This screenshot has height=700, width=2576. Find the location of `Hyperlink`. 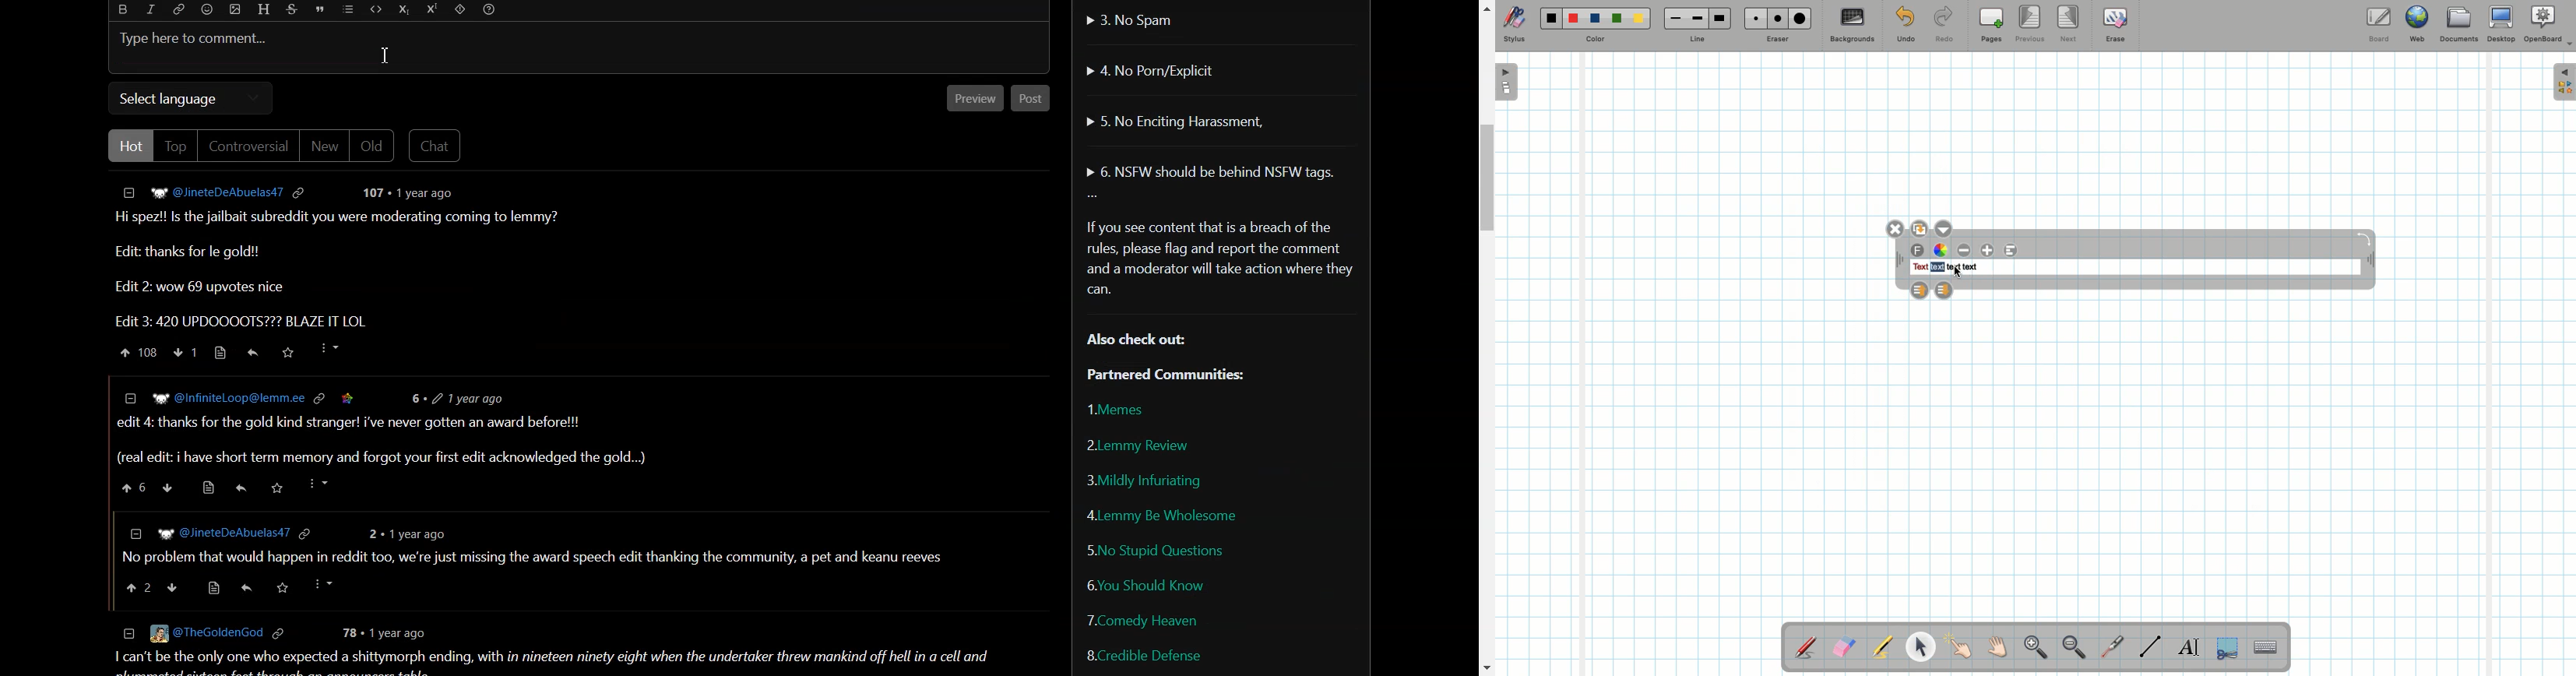

Hyperlink is located at coordinates (226, 192).